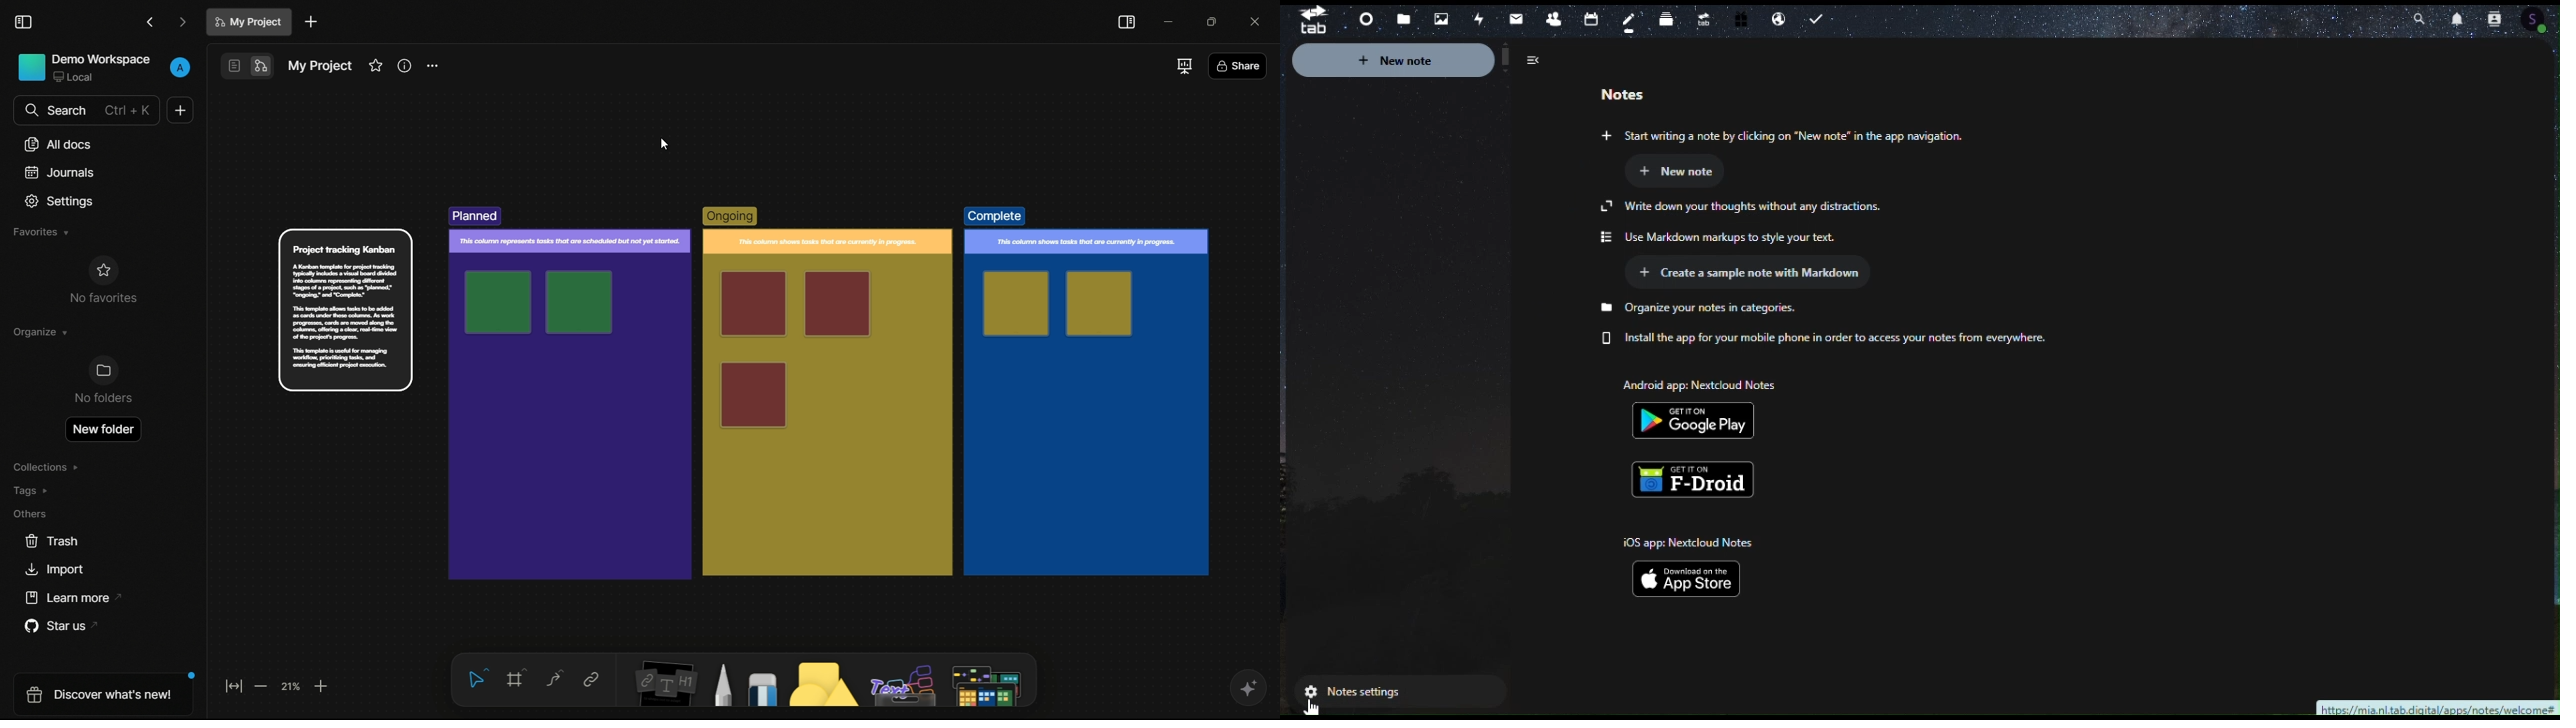 The height and width of the screenshot is (728, 2576). I want to click on Calendar, so click(1589, 17).